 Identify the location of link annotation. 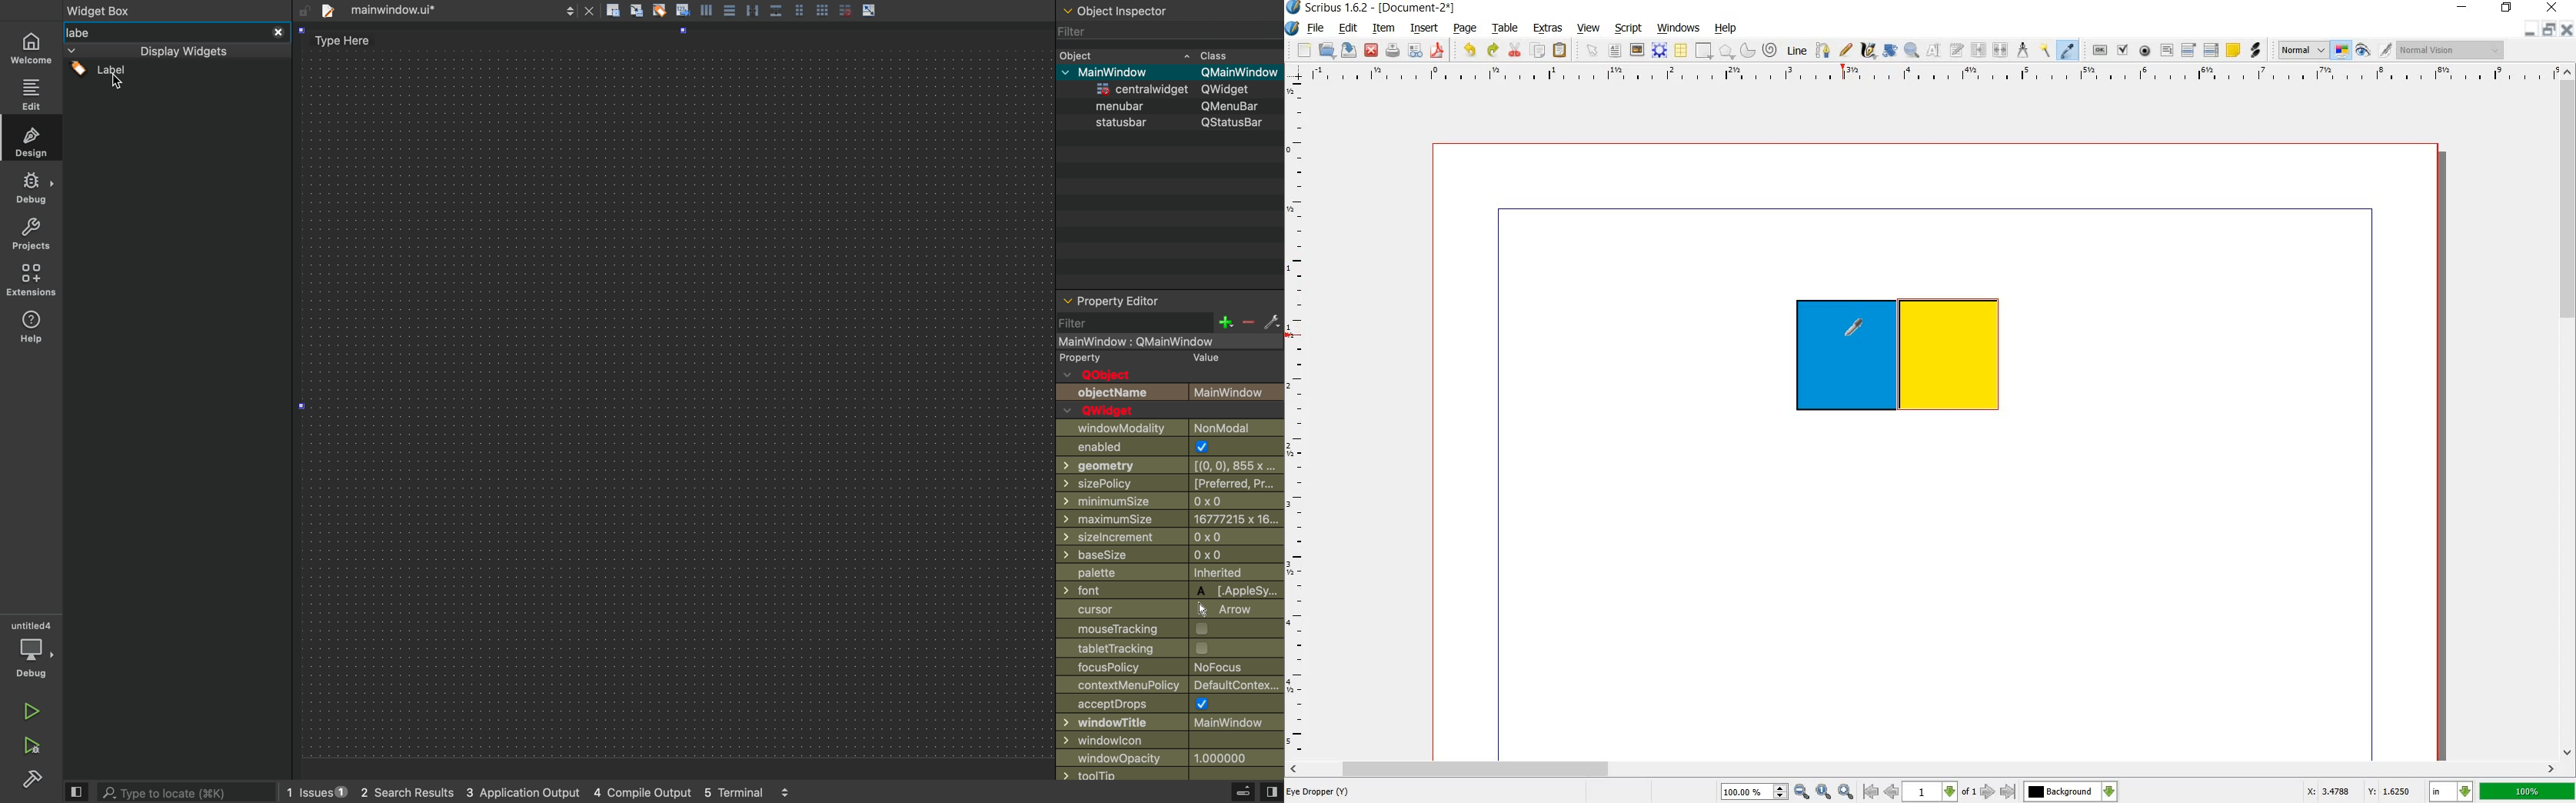
(2256, 51).